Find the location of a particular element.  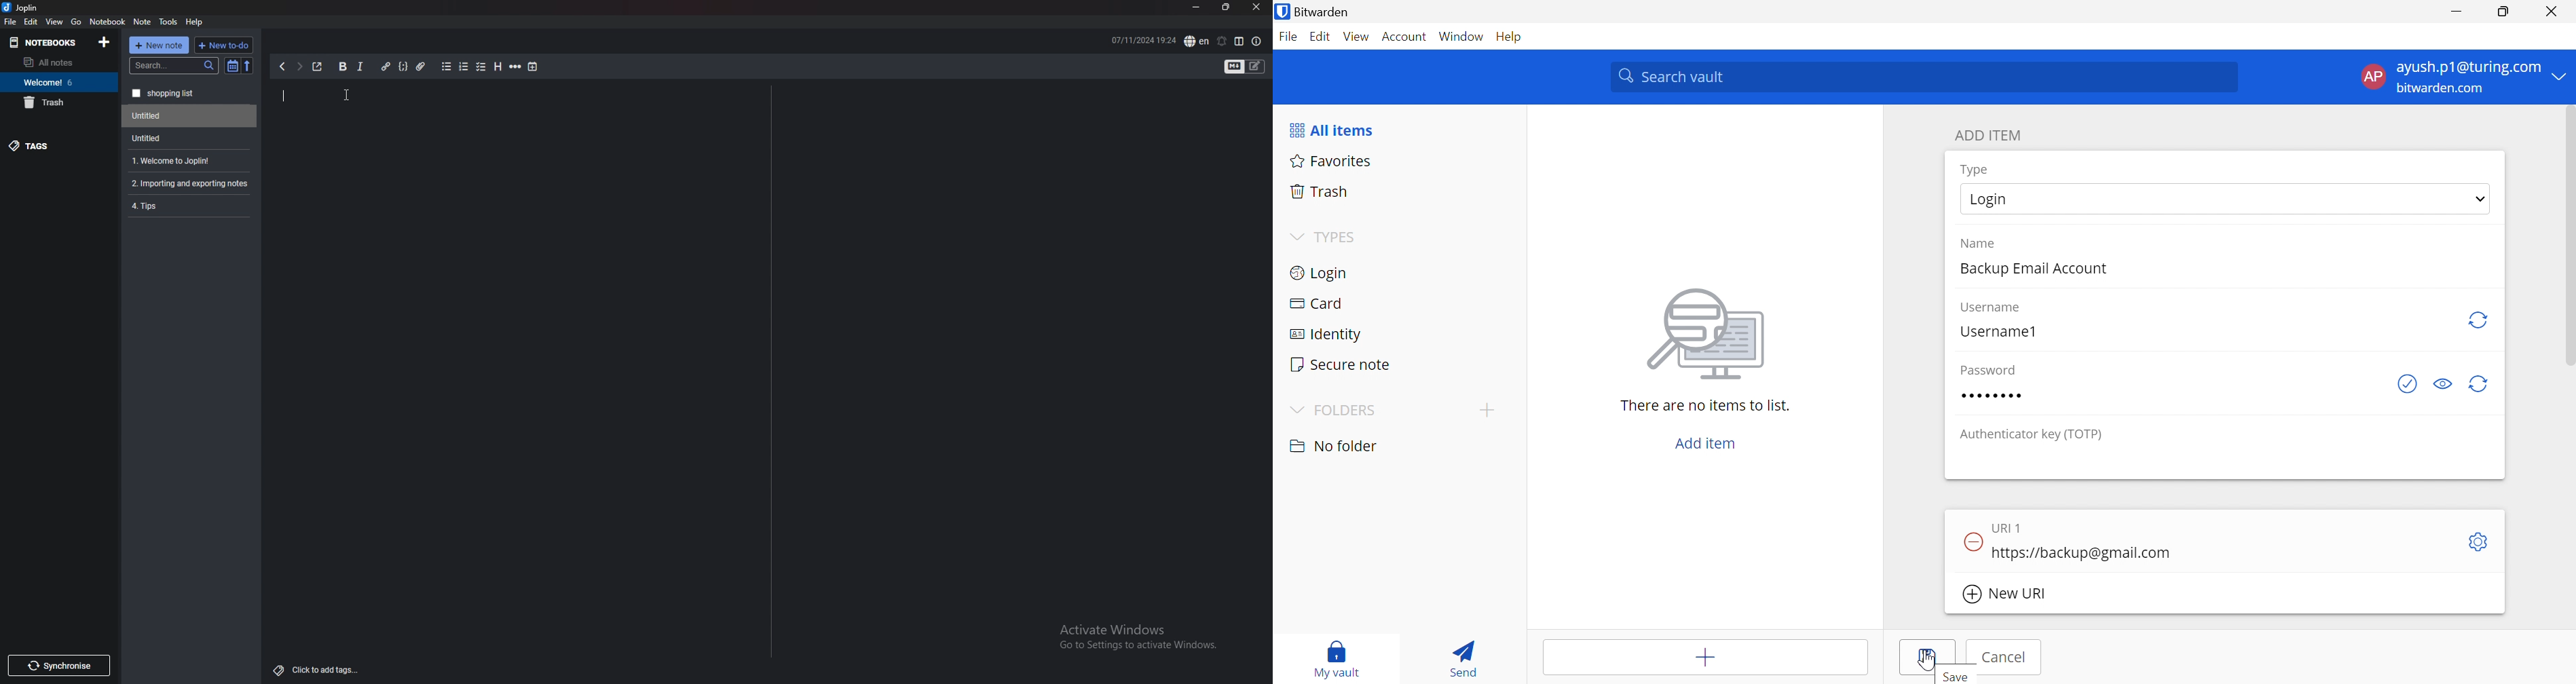

Account is located at coordinates (1406, 35).